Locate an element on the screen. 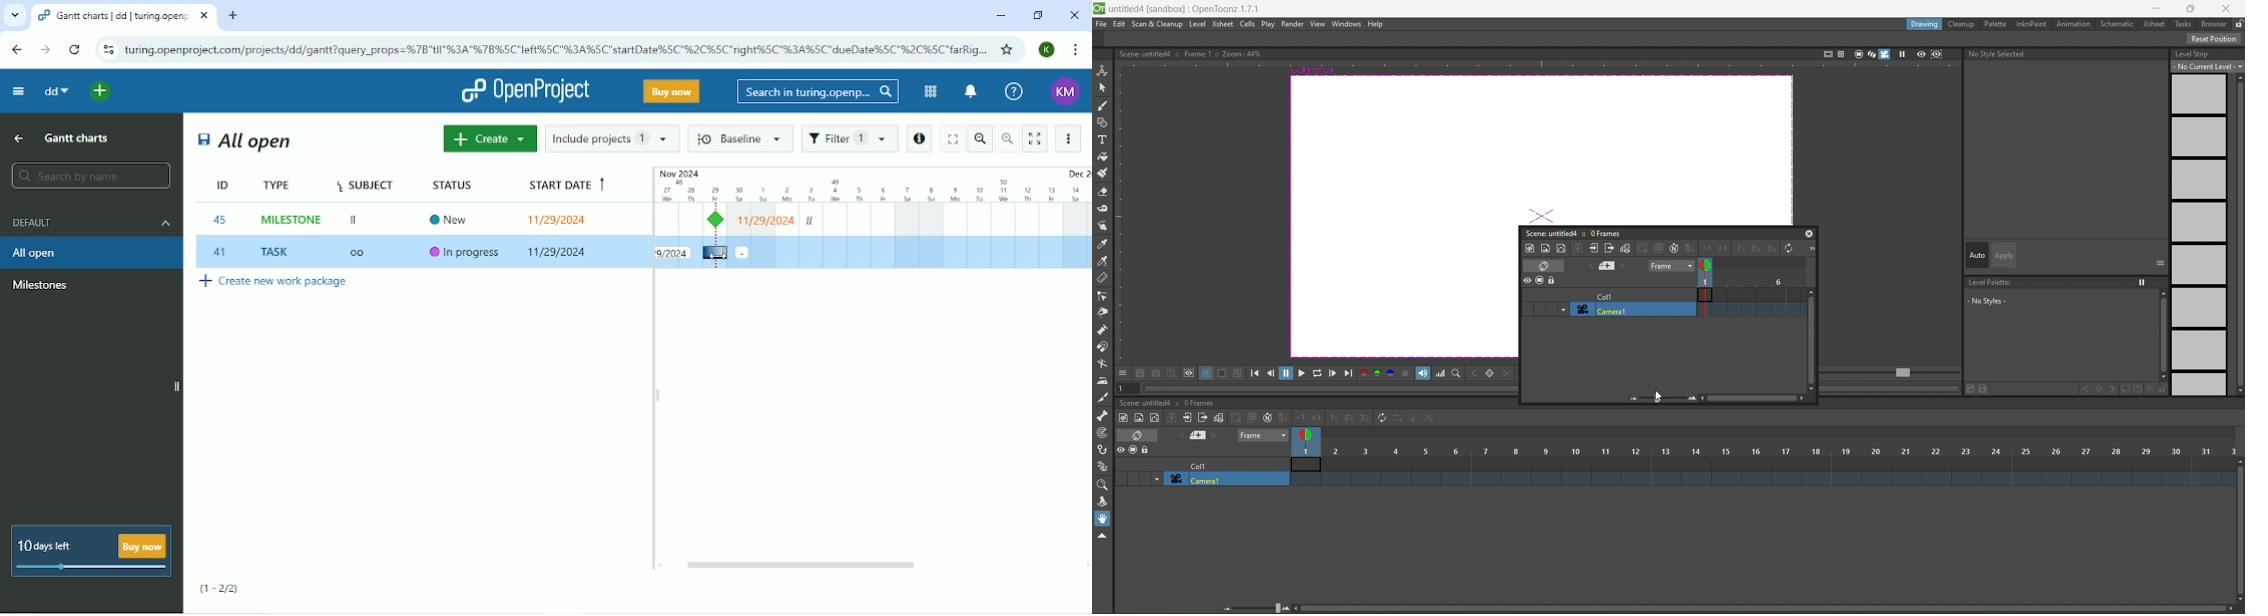 The width and height of the screenshot is (2268, 616). Current tab is located at coordinates (124, 16).